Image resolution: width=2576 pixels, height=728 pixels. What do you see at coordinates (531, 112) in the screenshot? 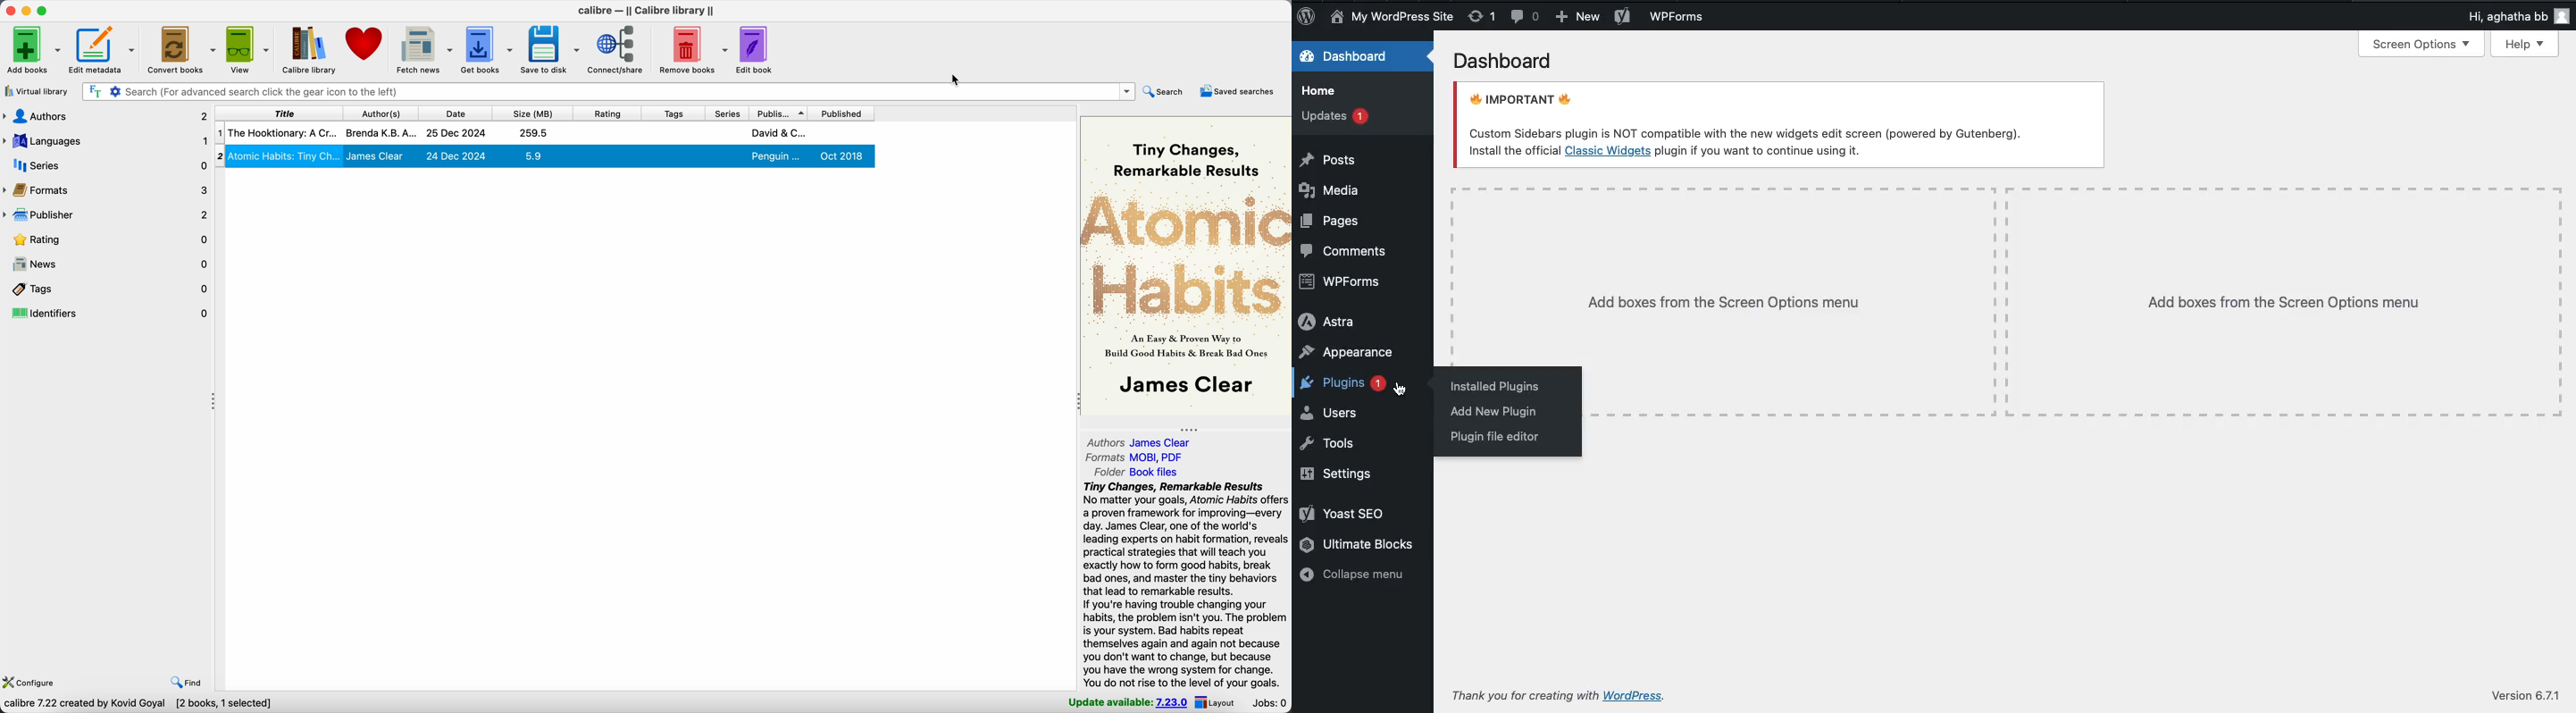
I see `size` at bounding box center [531, 112].